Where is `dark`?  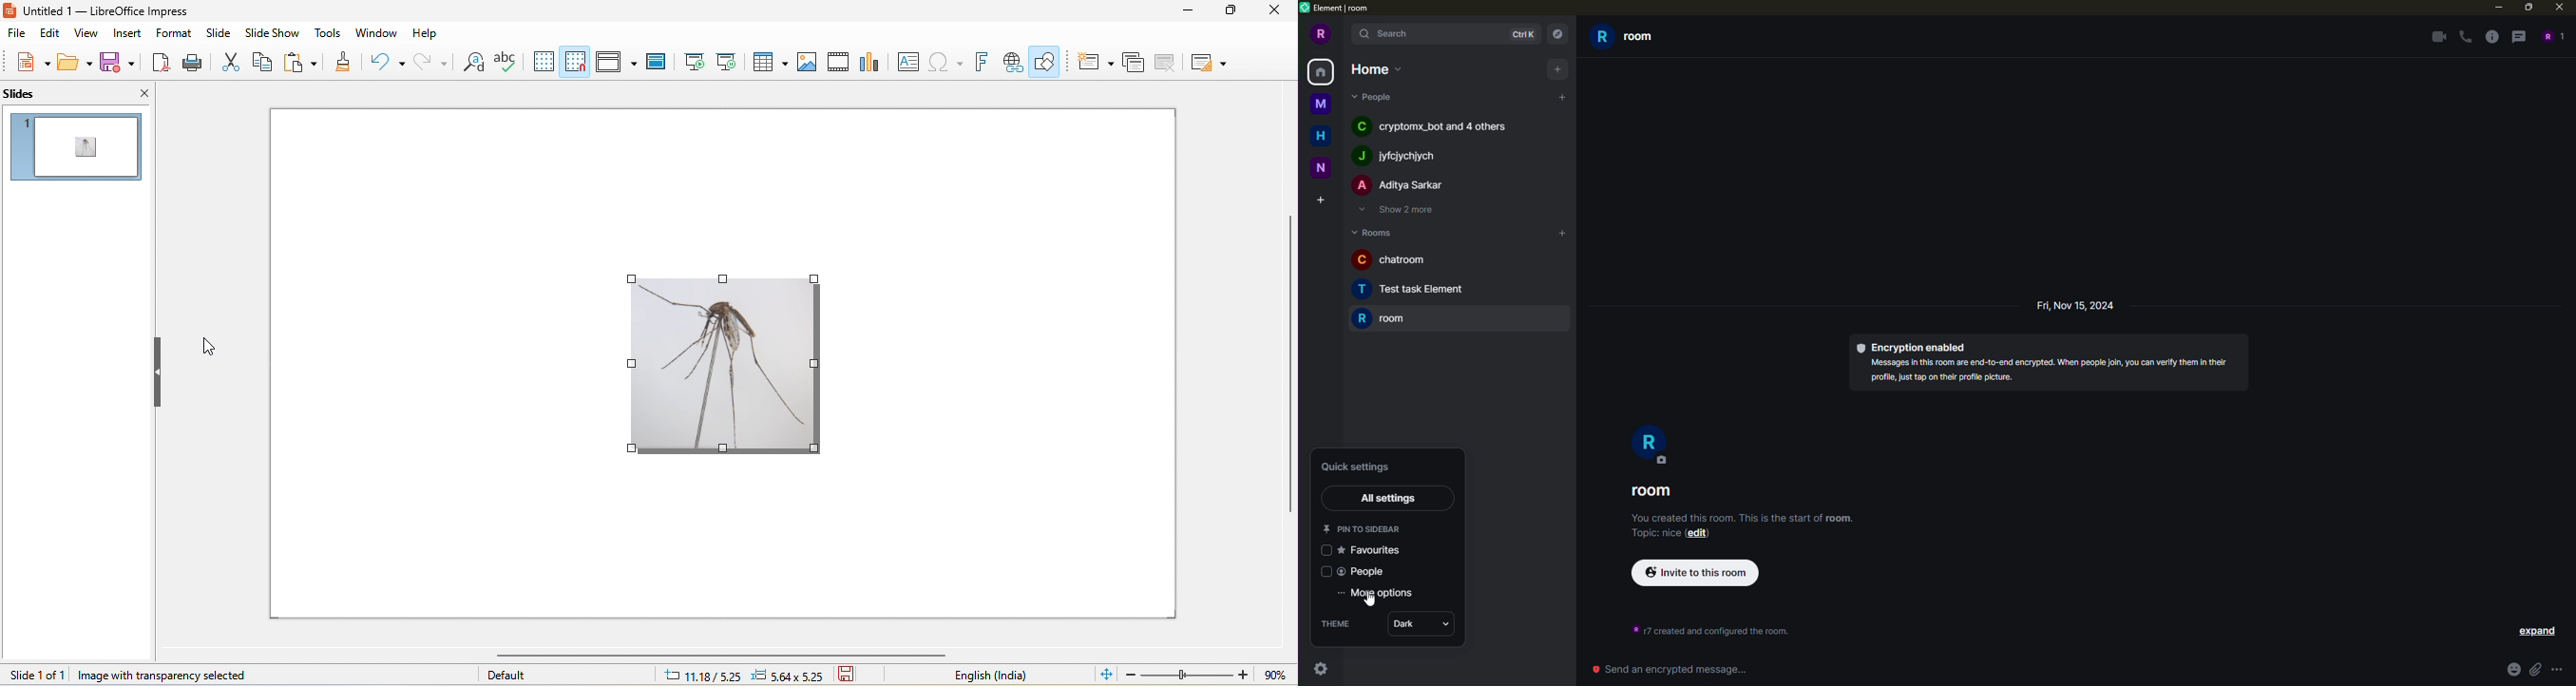
dark is located at coordinates (1405, 624).